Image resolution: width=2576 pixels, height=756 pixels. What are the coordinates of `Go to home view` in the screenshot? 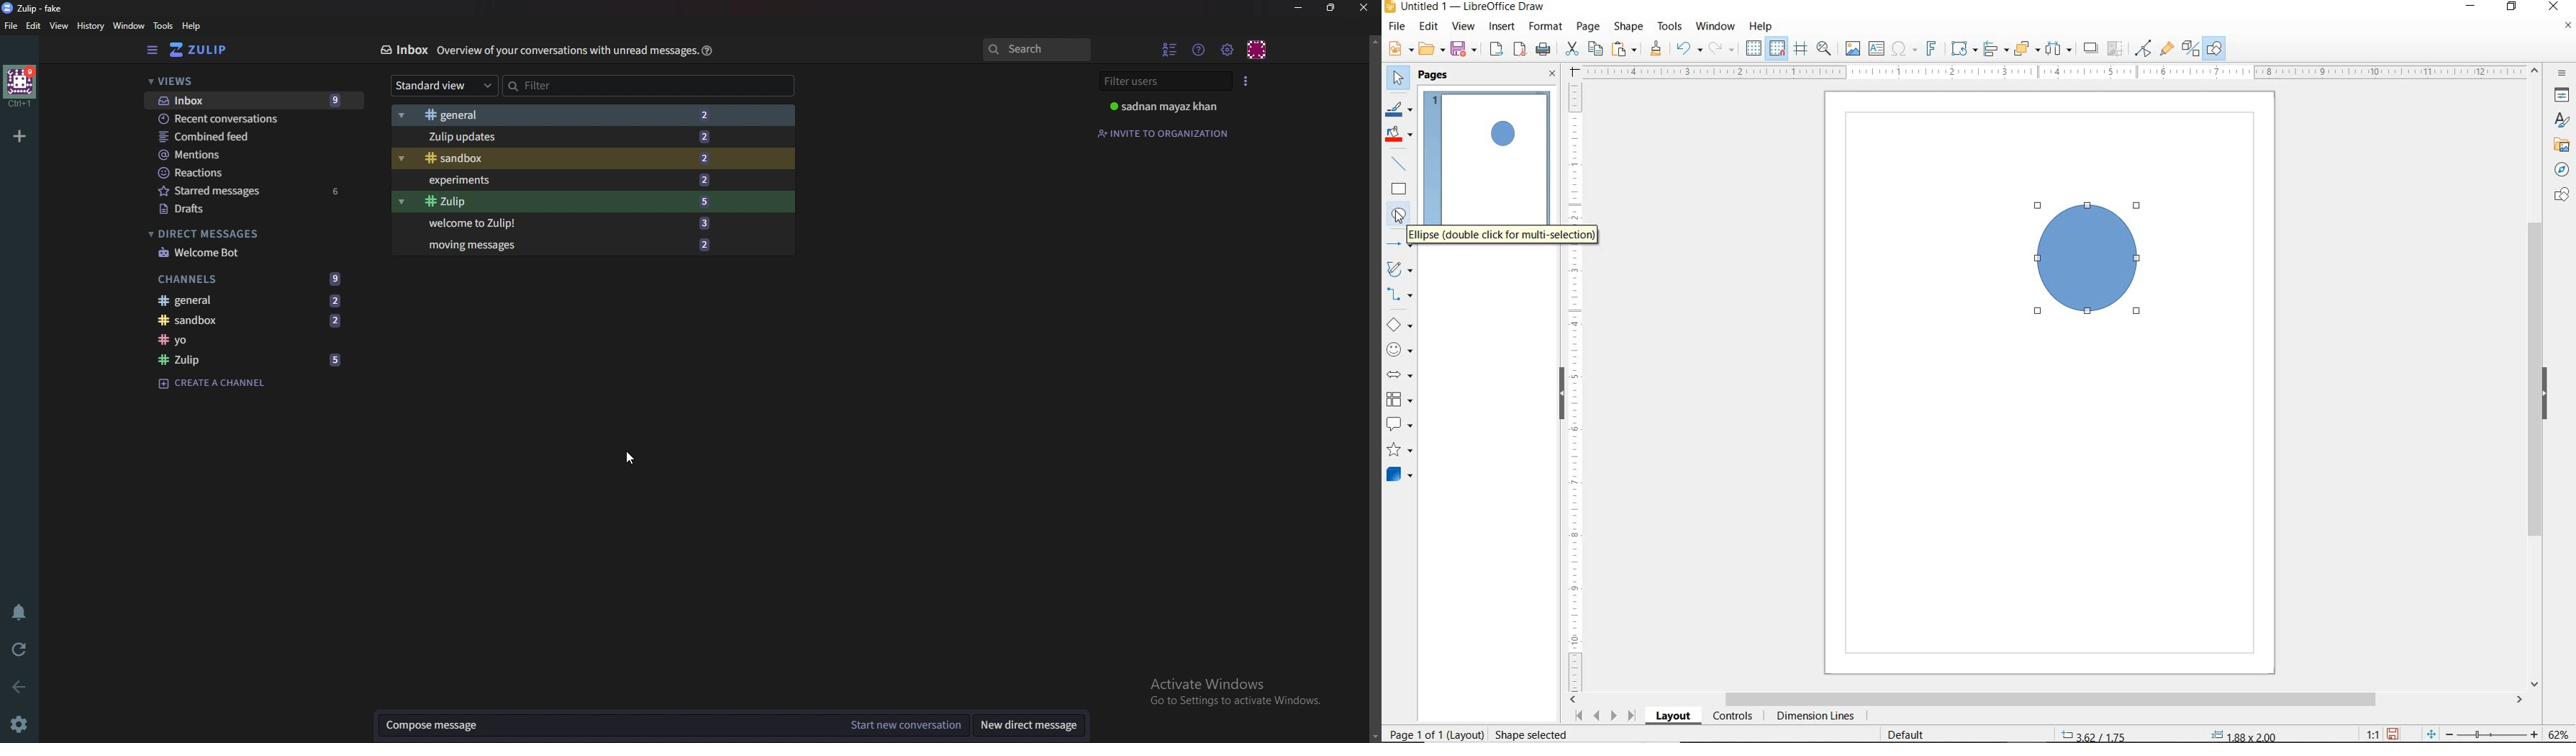 It's located at (203, 49).